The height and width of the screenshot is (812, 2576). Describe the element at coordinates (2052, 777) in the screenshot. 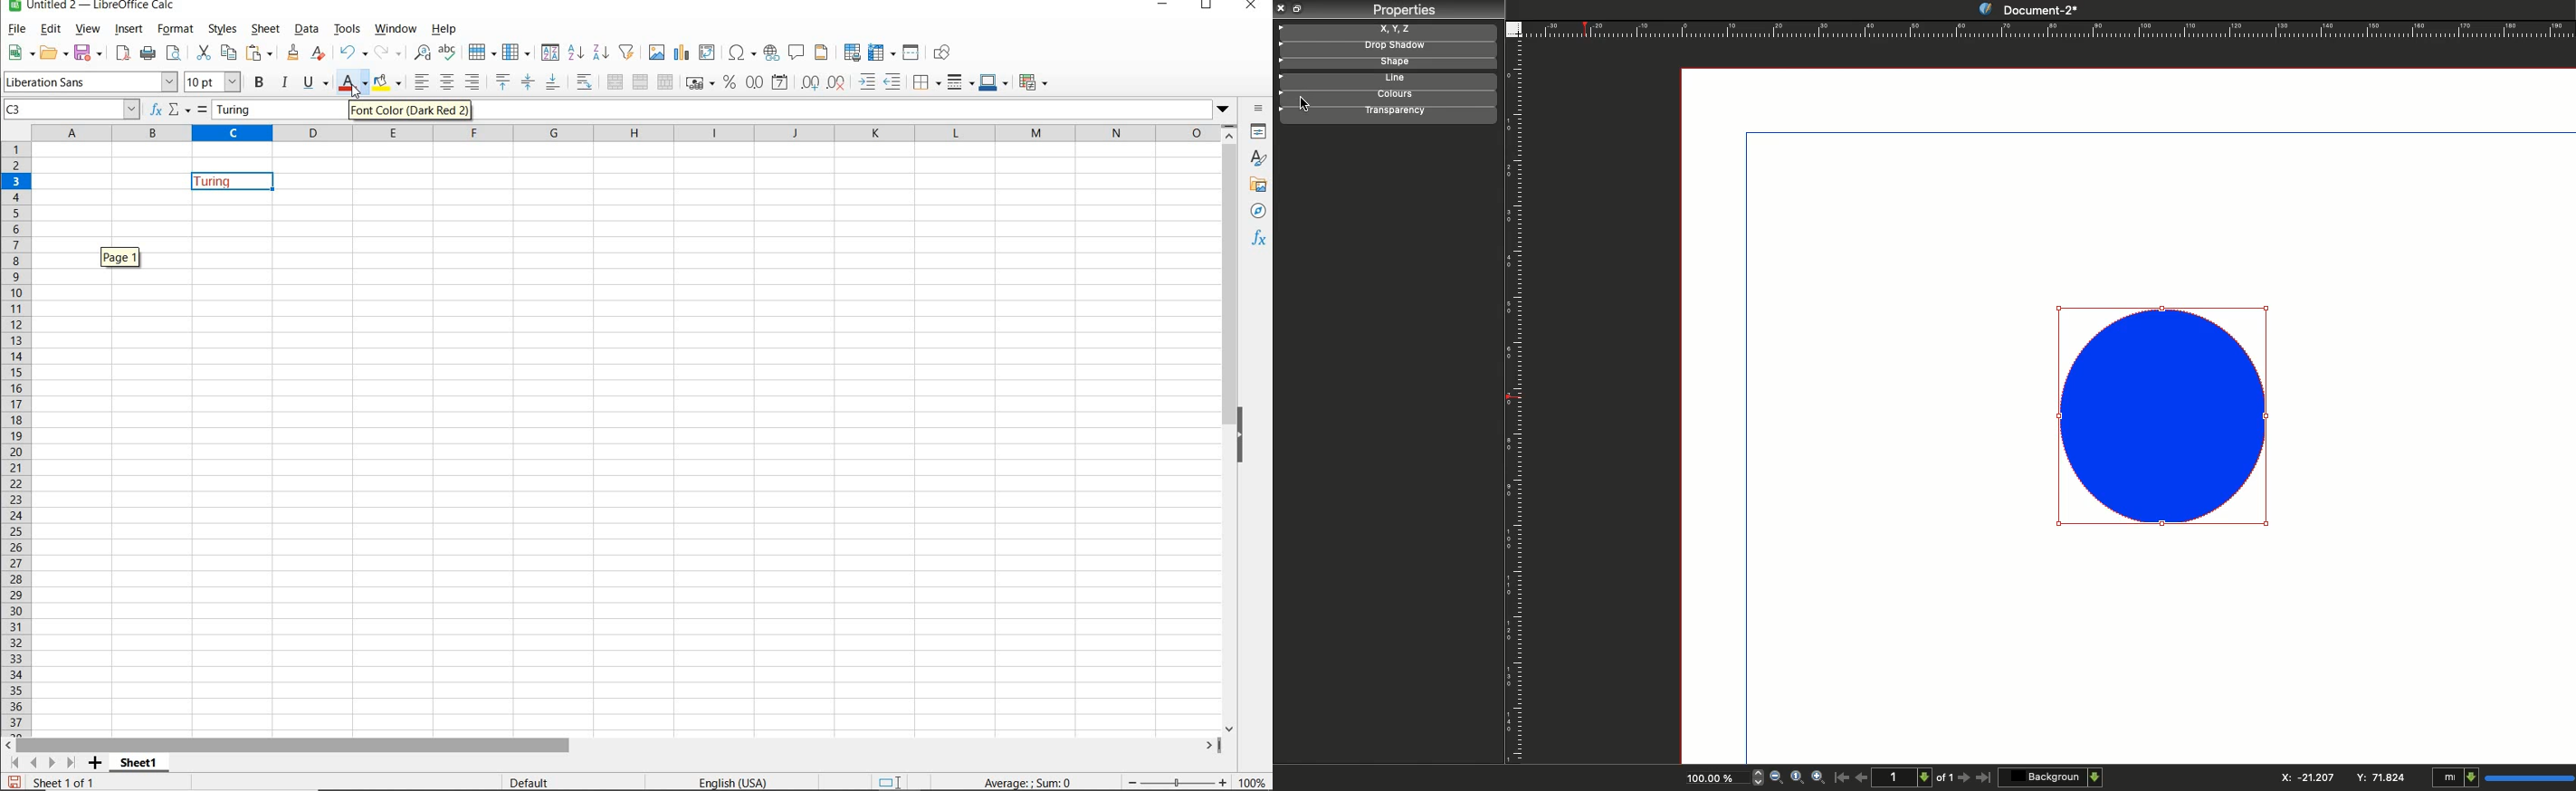

I see `Background` at that location.